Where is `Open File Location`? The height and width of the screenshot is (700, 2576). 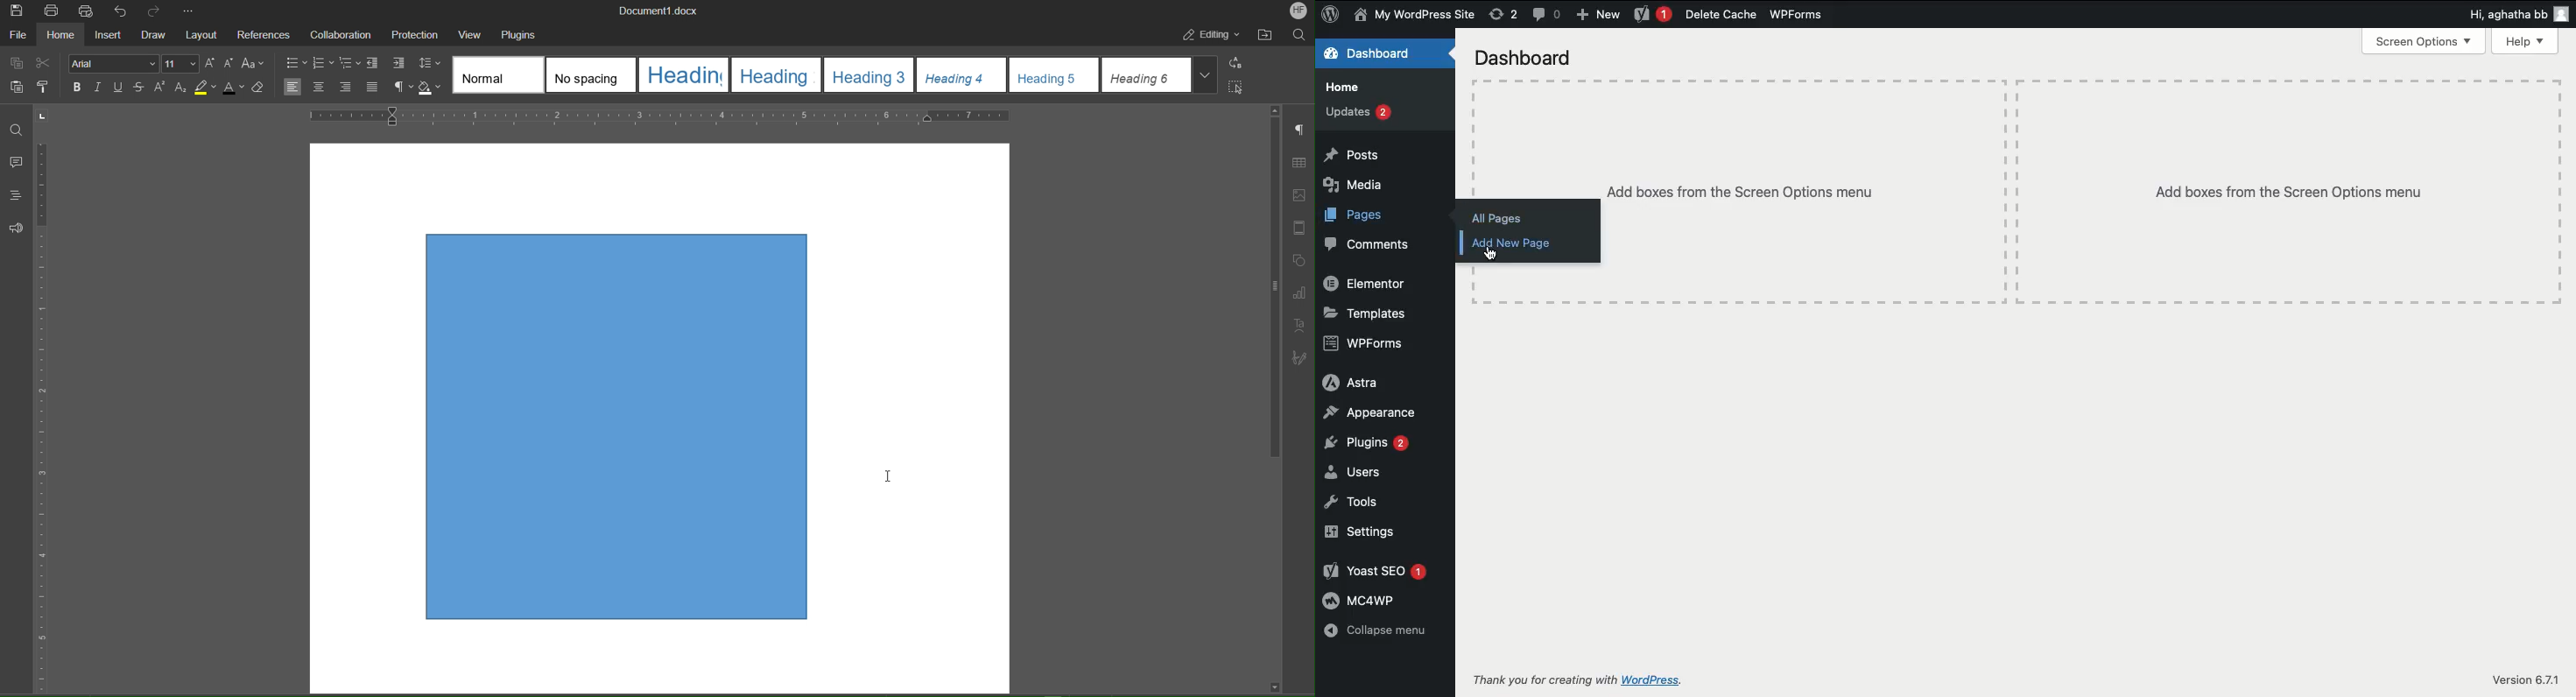
Open File Location is located at coordinates (1267, 36).